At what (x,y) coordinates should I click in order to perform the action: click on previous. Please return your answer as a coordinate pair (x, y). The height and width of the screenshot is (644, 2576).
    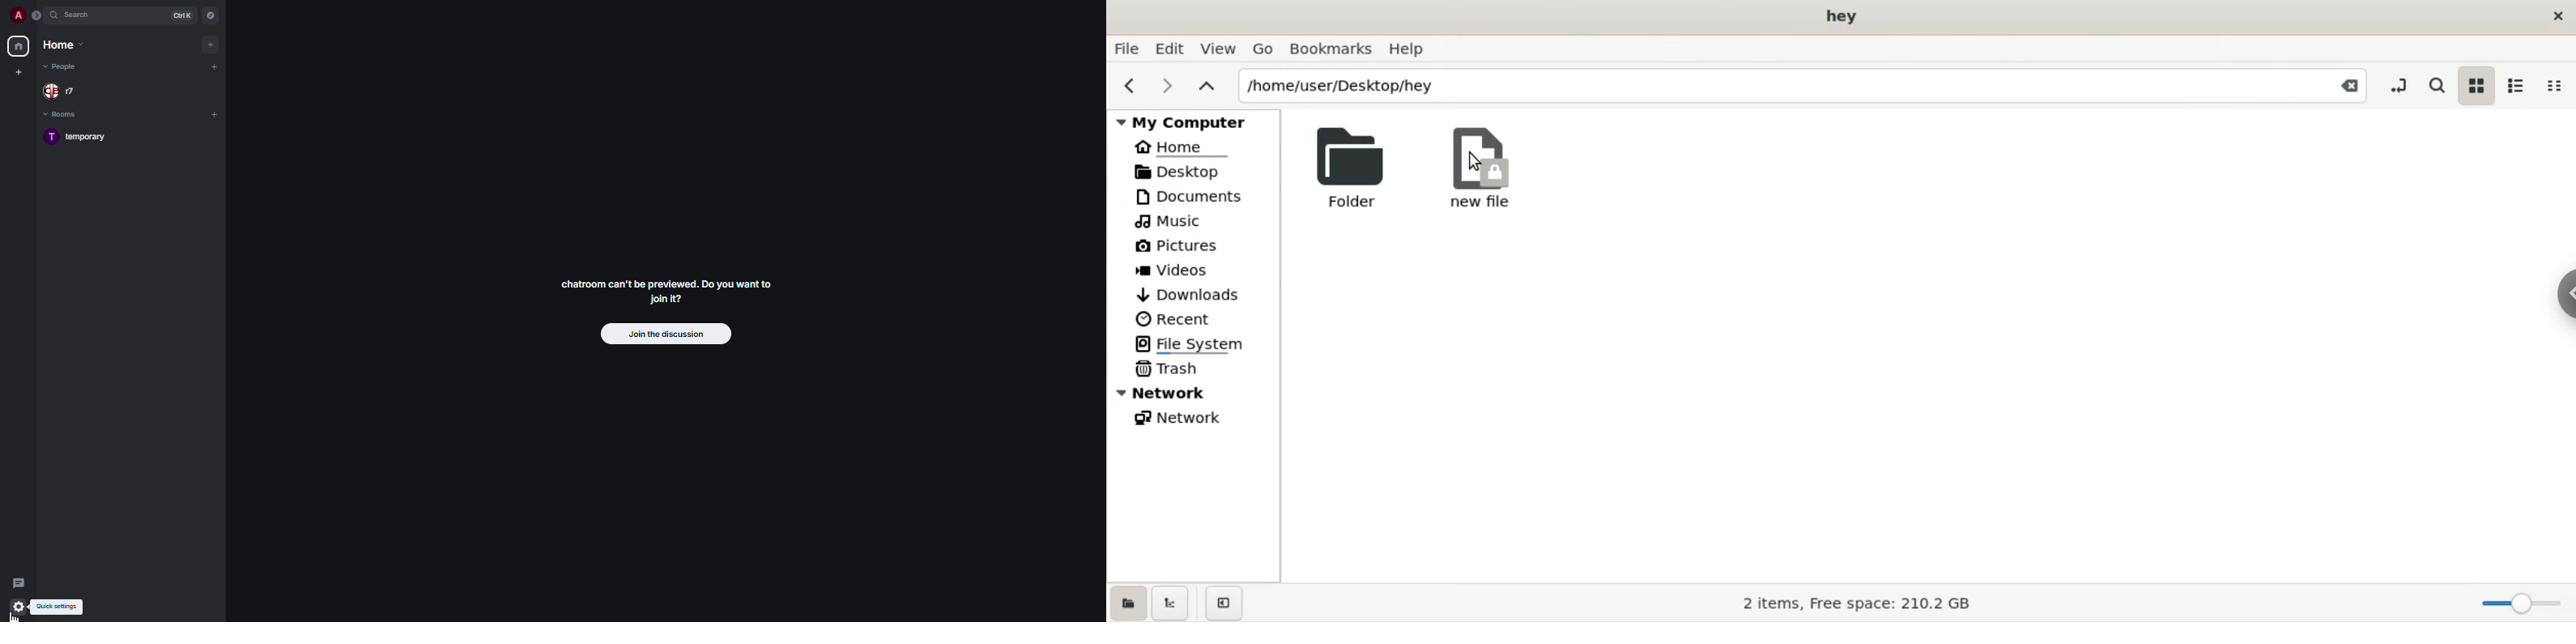
    Looking at the image, I should click on (1128, 84).